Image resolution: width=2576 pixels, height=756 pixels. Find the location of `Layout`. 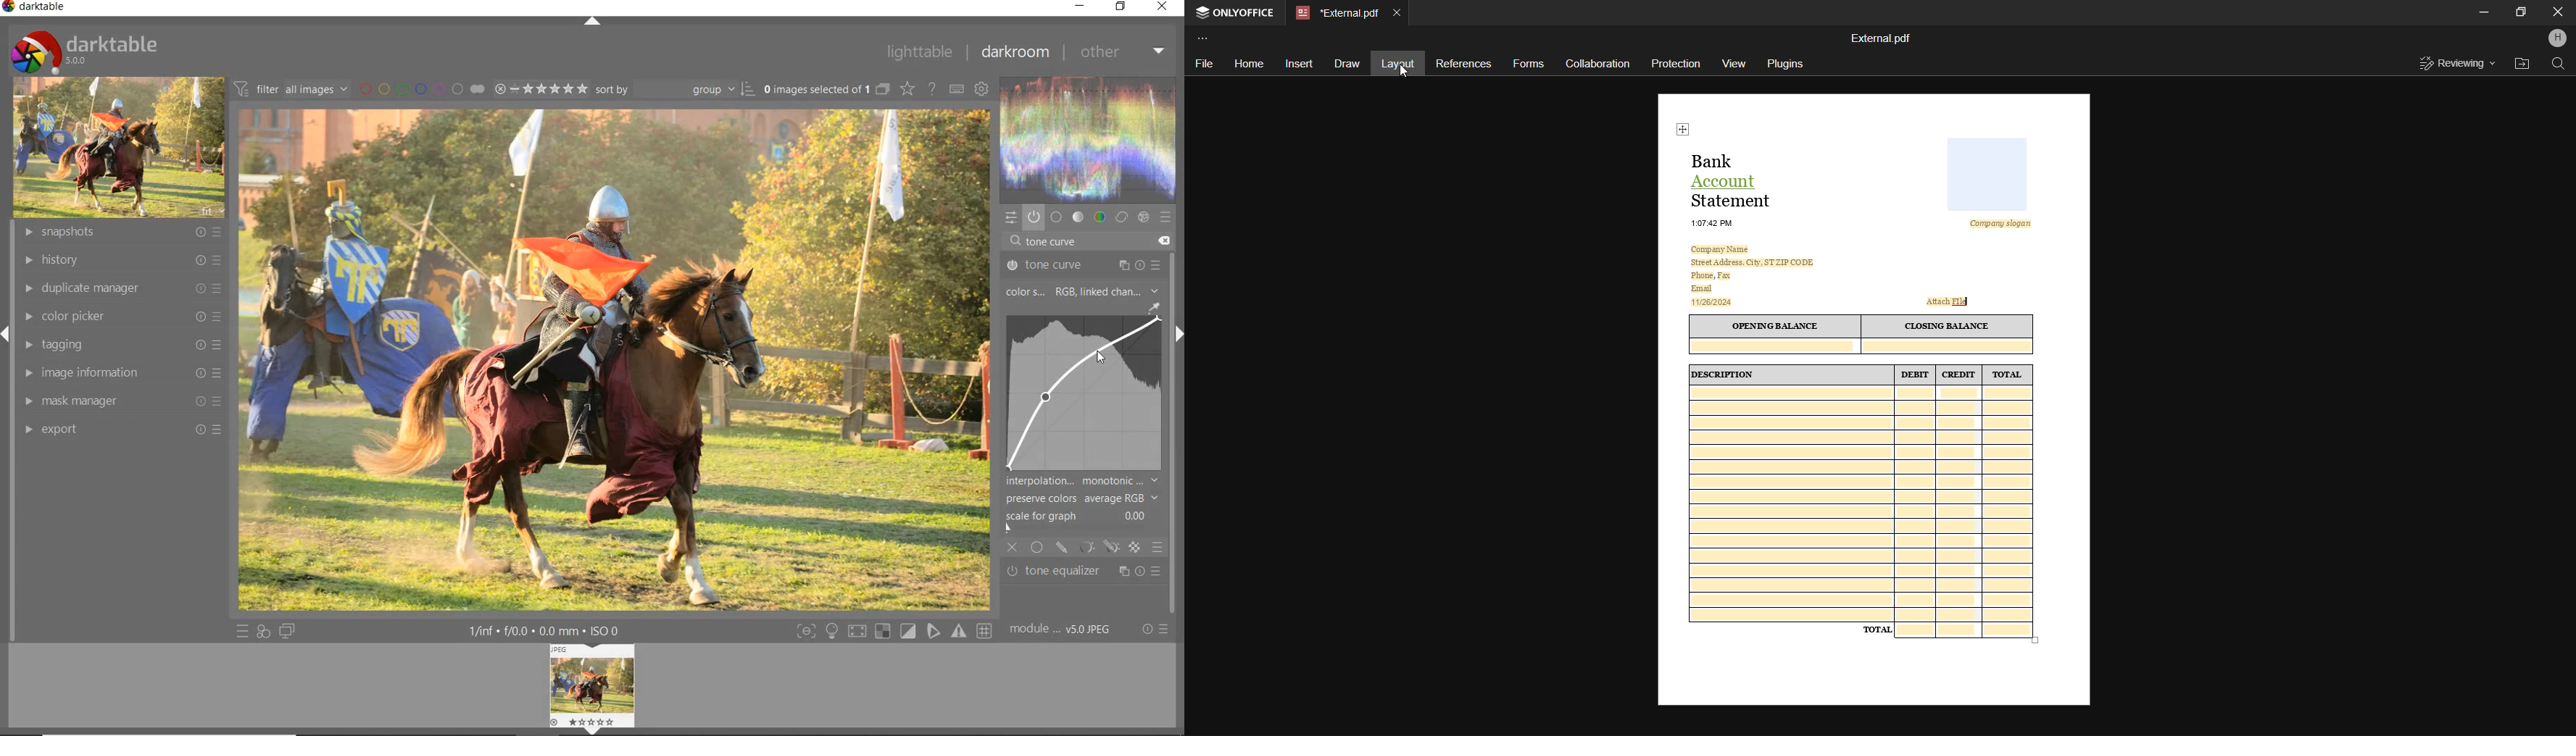

Layout is located at coordinates (1397, 64).